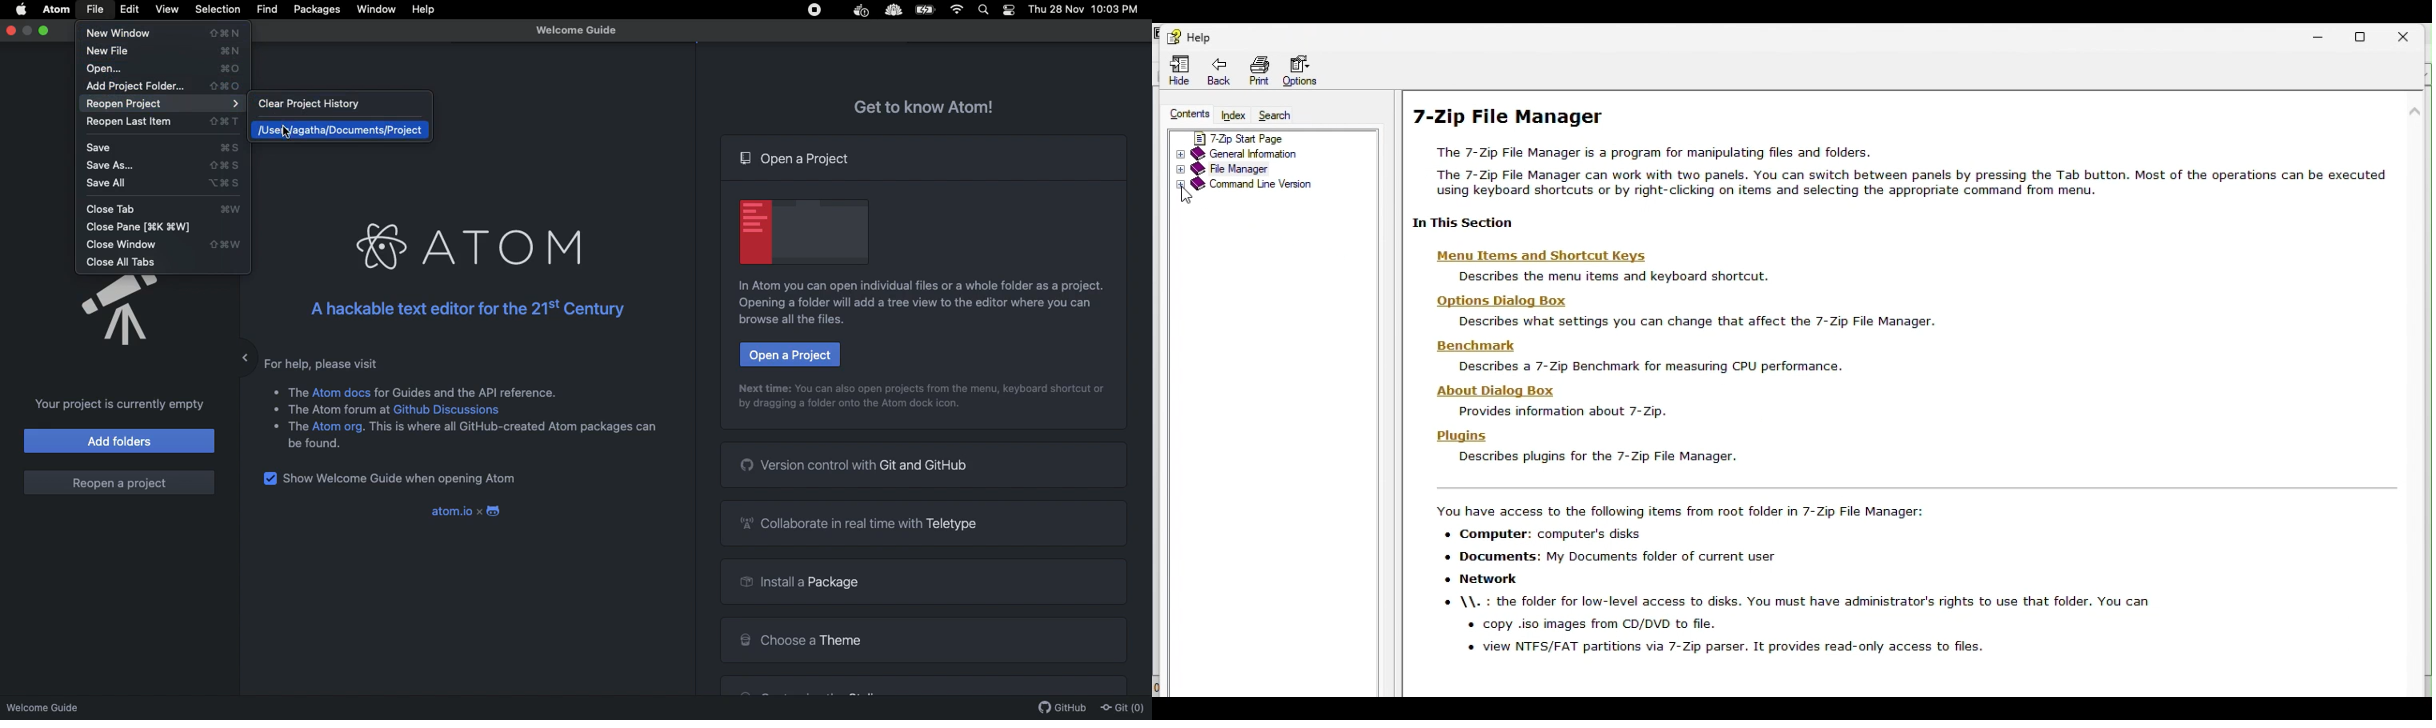 The height and width of the screenshot is (728, 2436). I want to click on Save as, so click(167, 166).